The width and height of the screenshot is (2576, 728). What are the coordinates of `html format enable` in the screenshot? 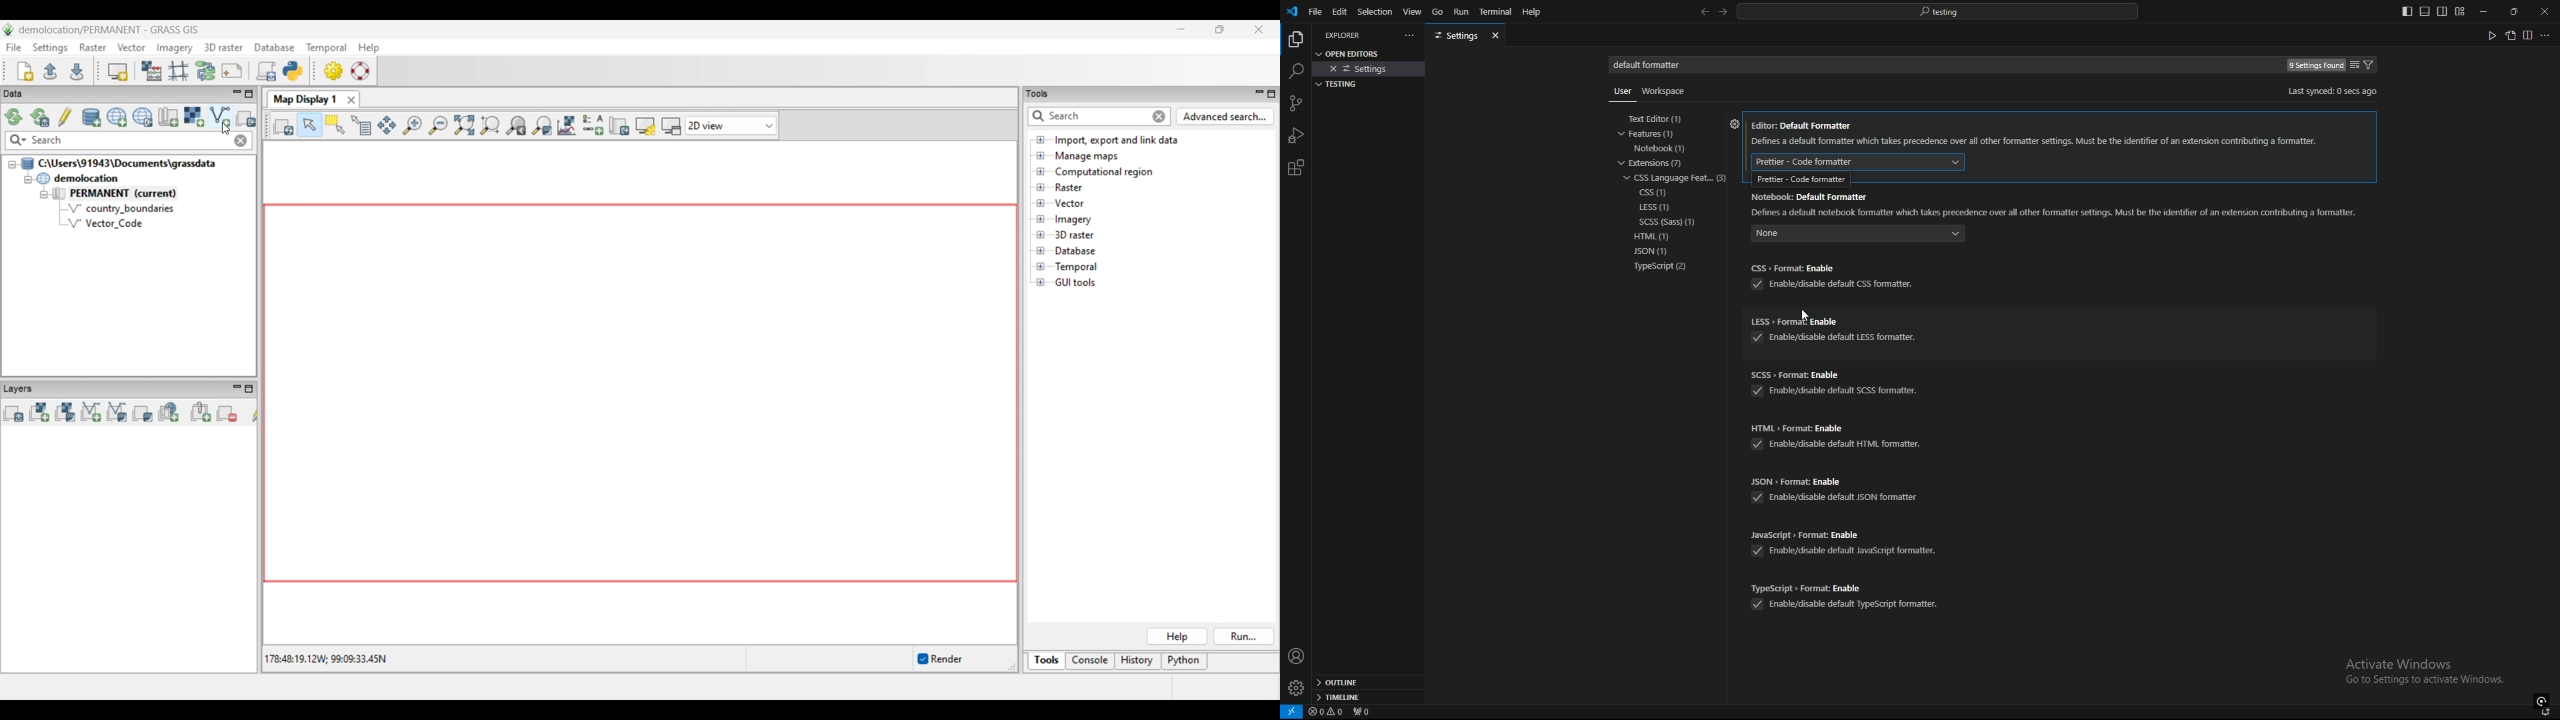 It's located at (1839, 427).